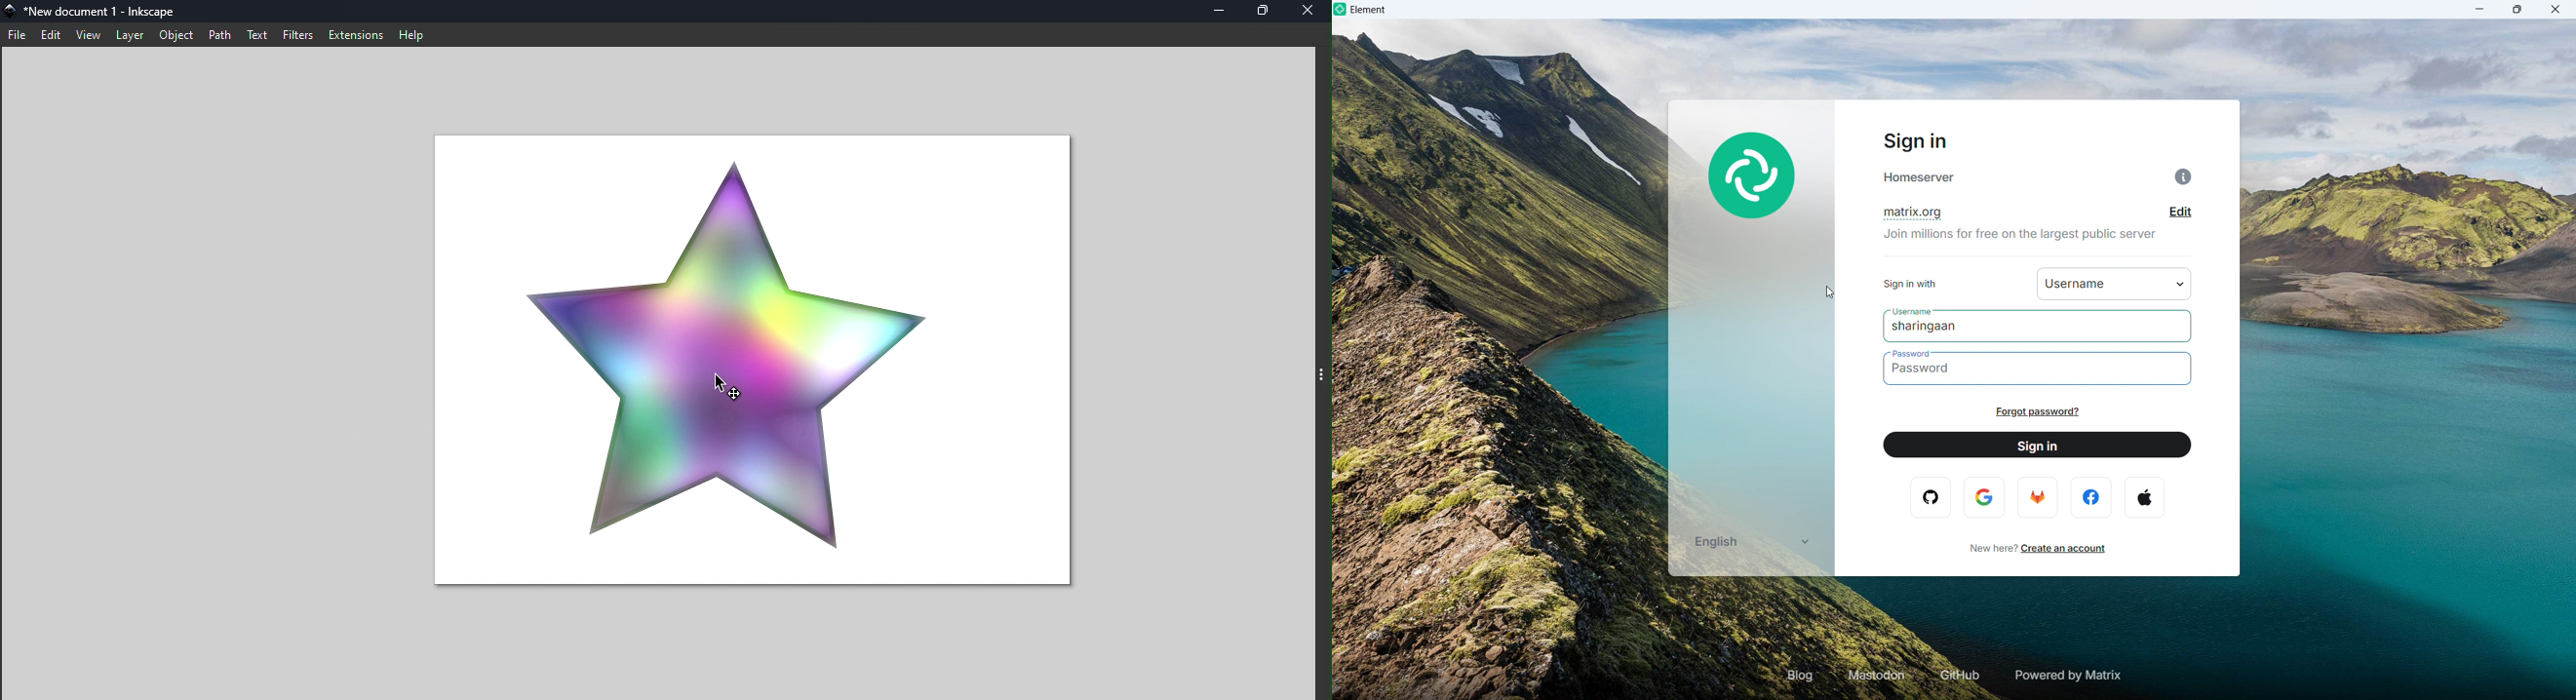 The image size is (2576, 700). I want to click on Mastodon , so click(1878, 675).